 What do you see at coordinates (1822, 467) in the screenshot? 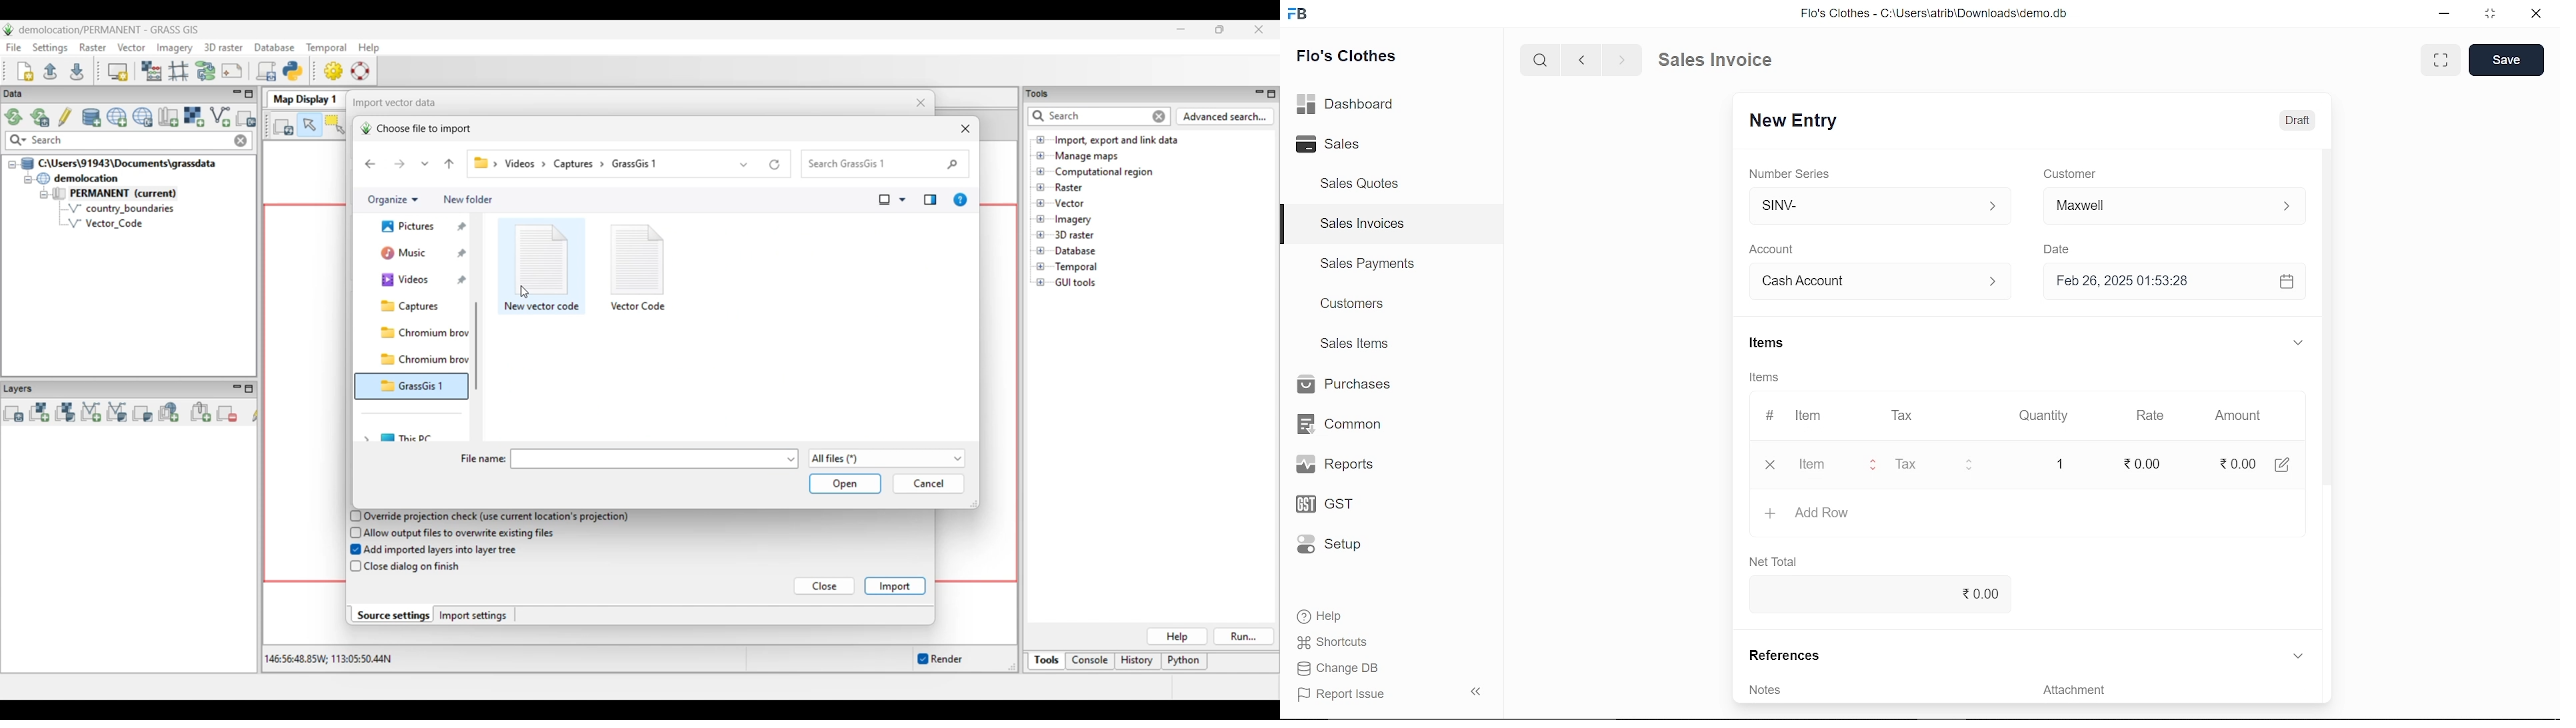
I see `cursor` at bounding box center [1822, 467].